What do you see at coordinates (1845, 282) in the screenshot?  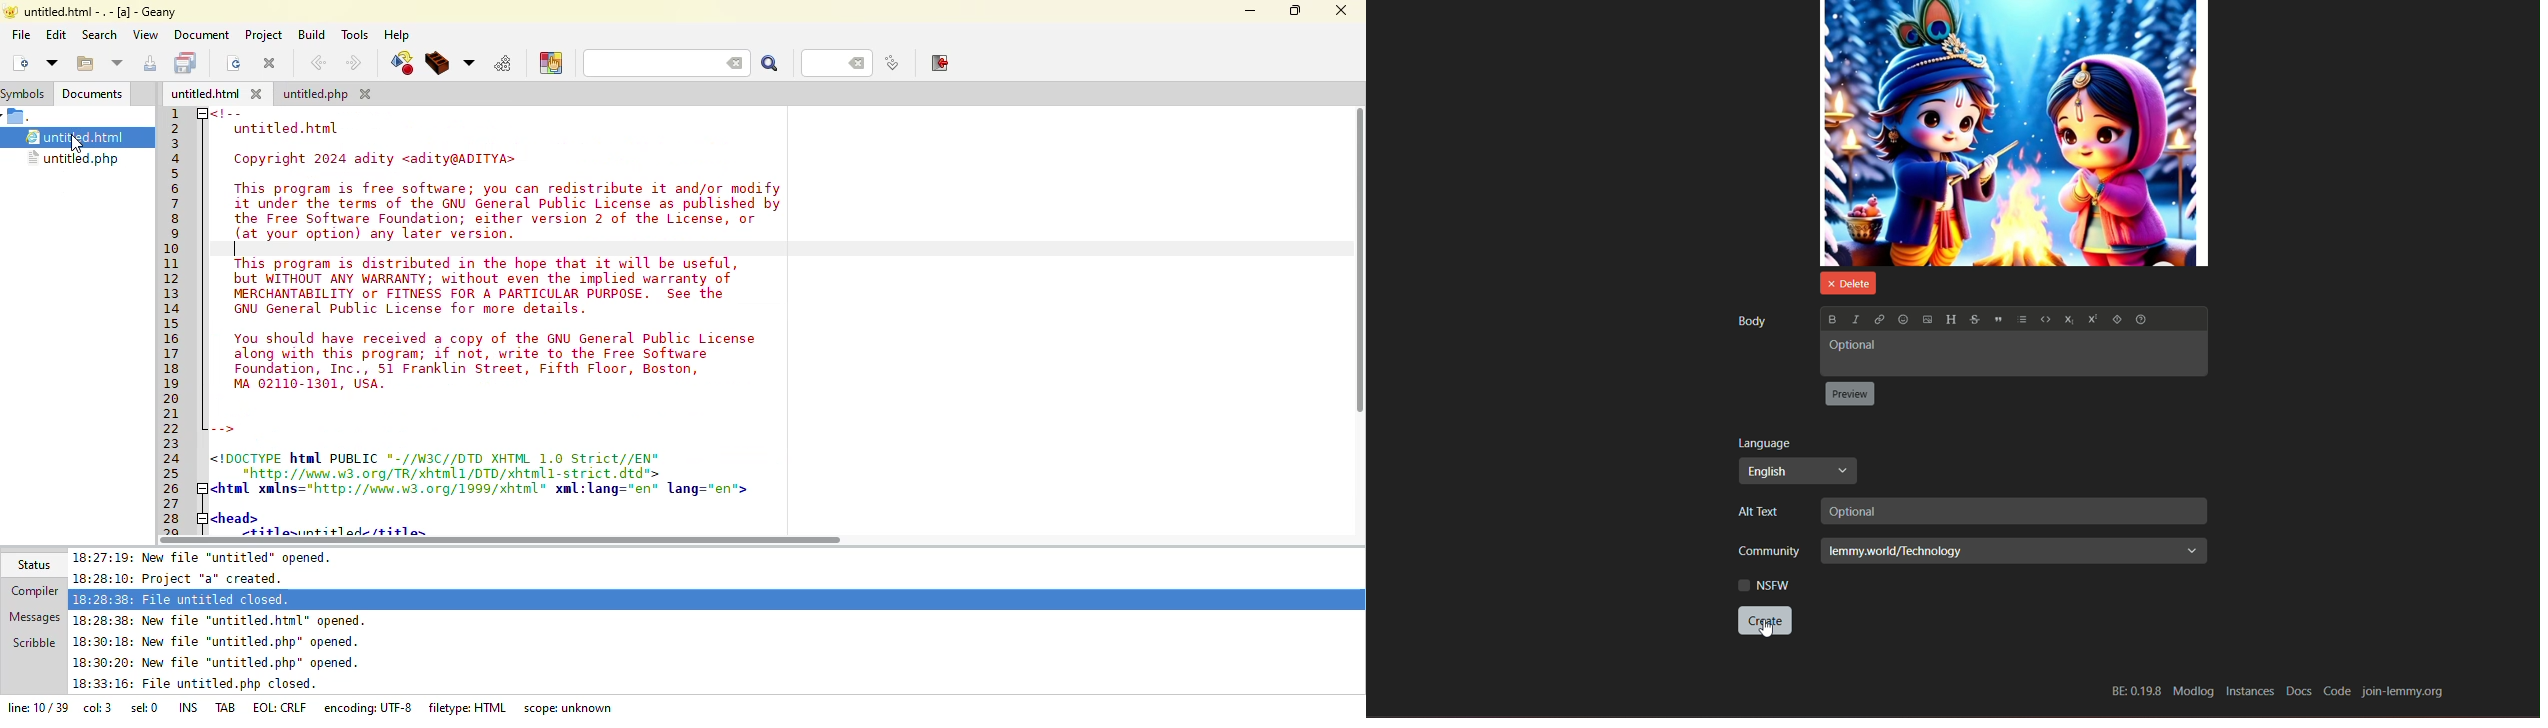 I see `Delete` at bounding box center [1845, 282].